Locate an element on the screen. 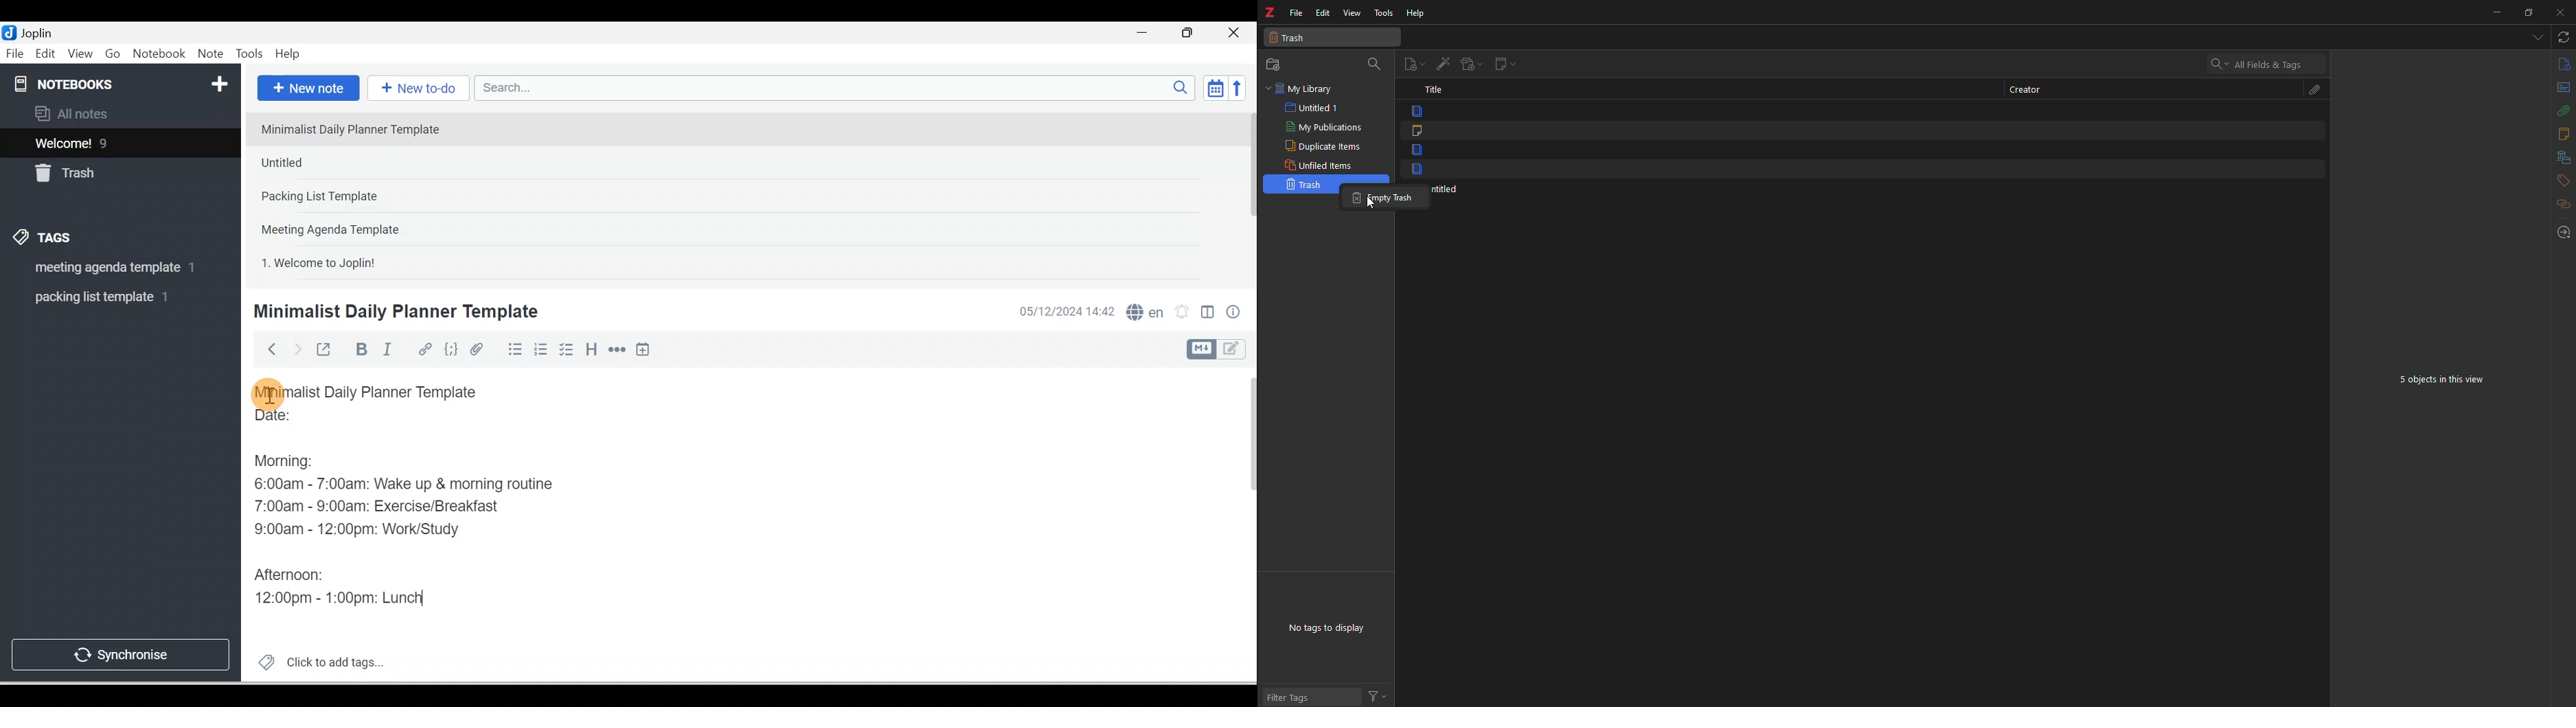 The image size is (2576, 728). minimize is located at coordinates (2495, 12).